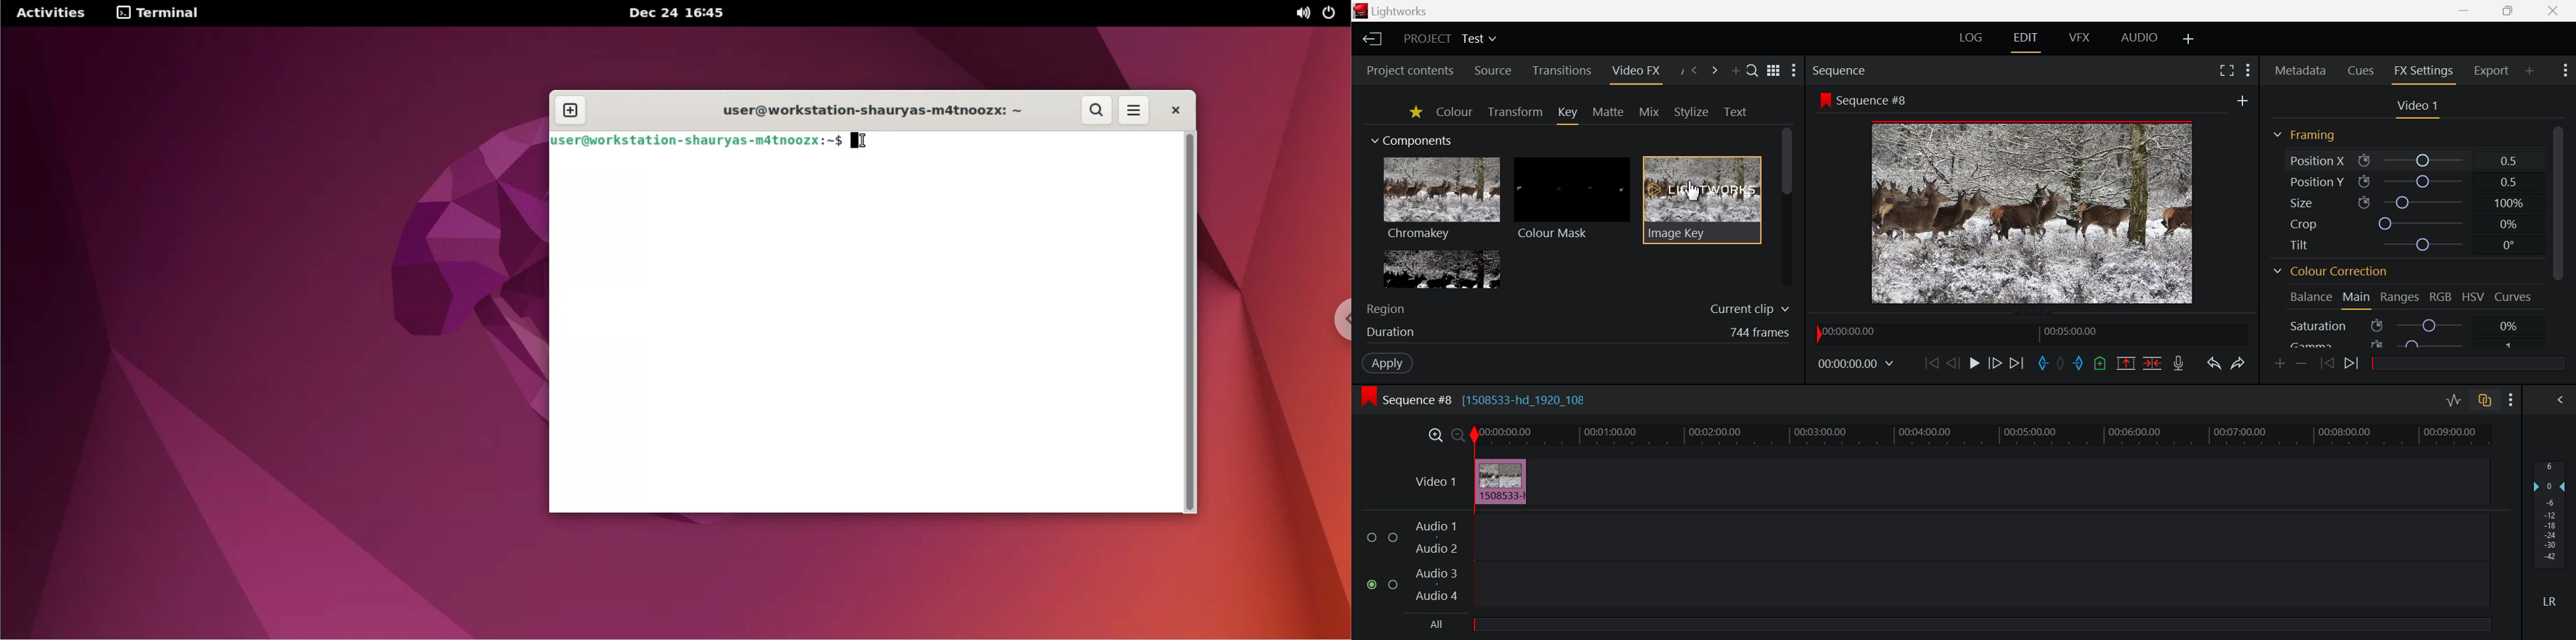 The image size is (2576, 644). Describe the element at coordinates (1691, 111) in the screenshot. I see `Stylize` at that location.